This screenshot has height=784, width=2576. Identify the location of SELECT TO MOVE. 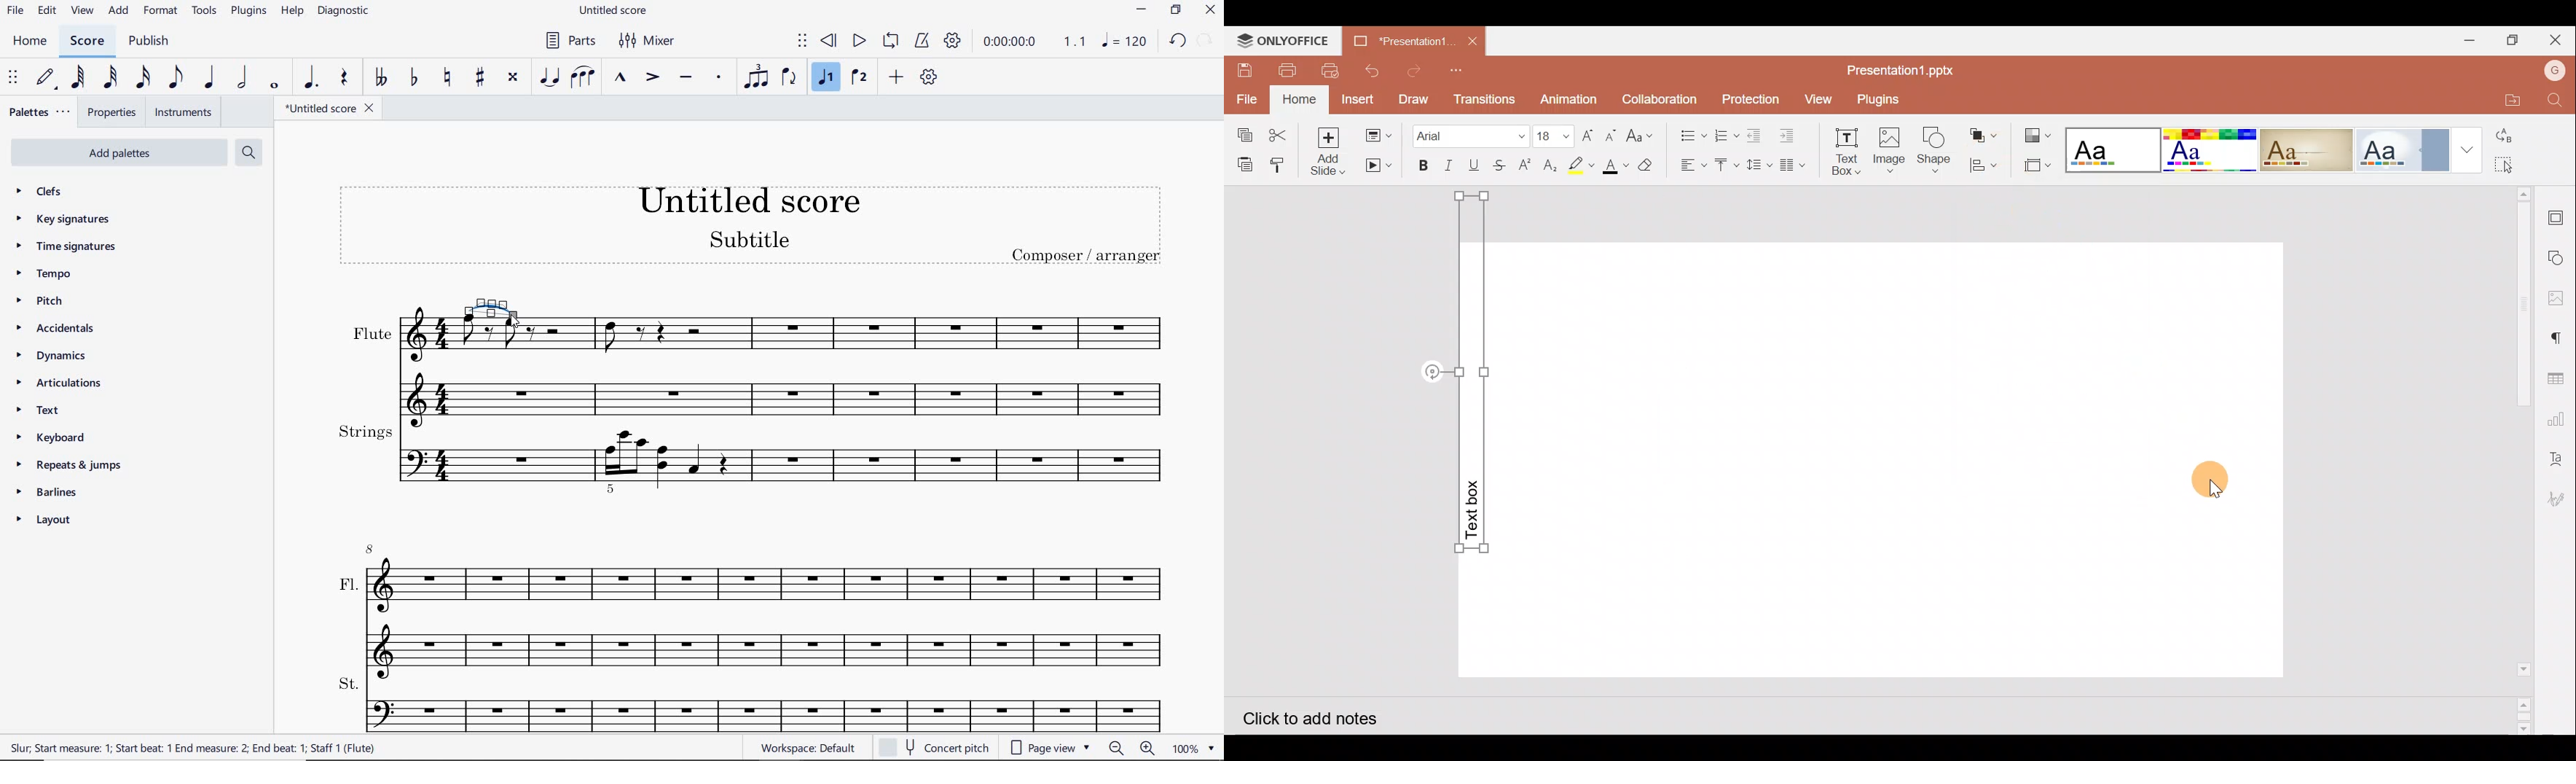
(801, 40).